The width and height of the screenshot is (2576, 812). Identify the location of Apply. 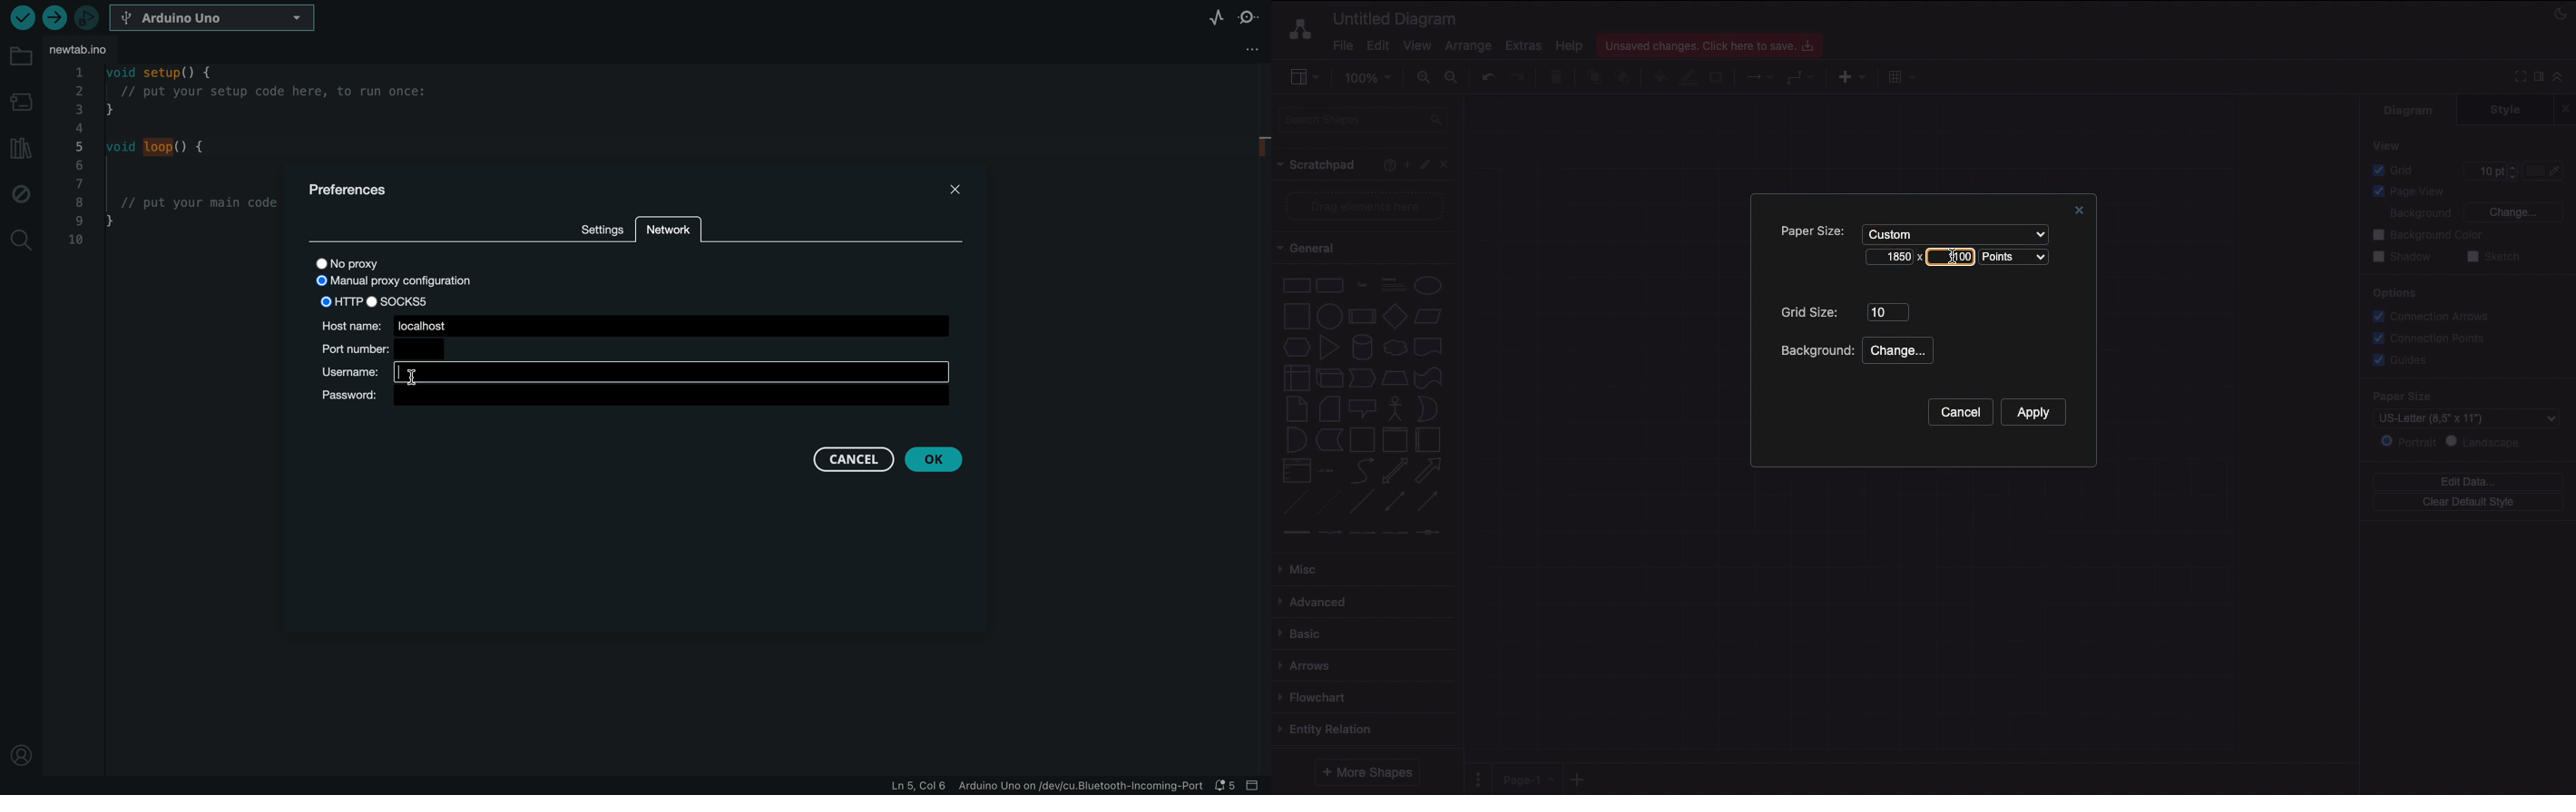
(2032, 412).